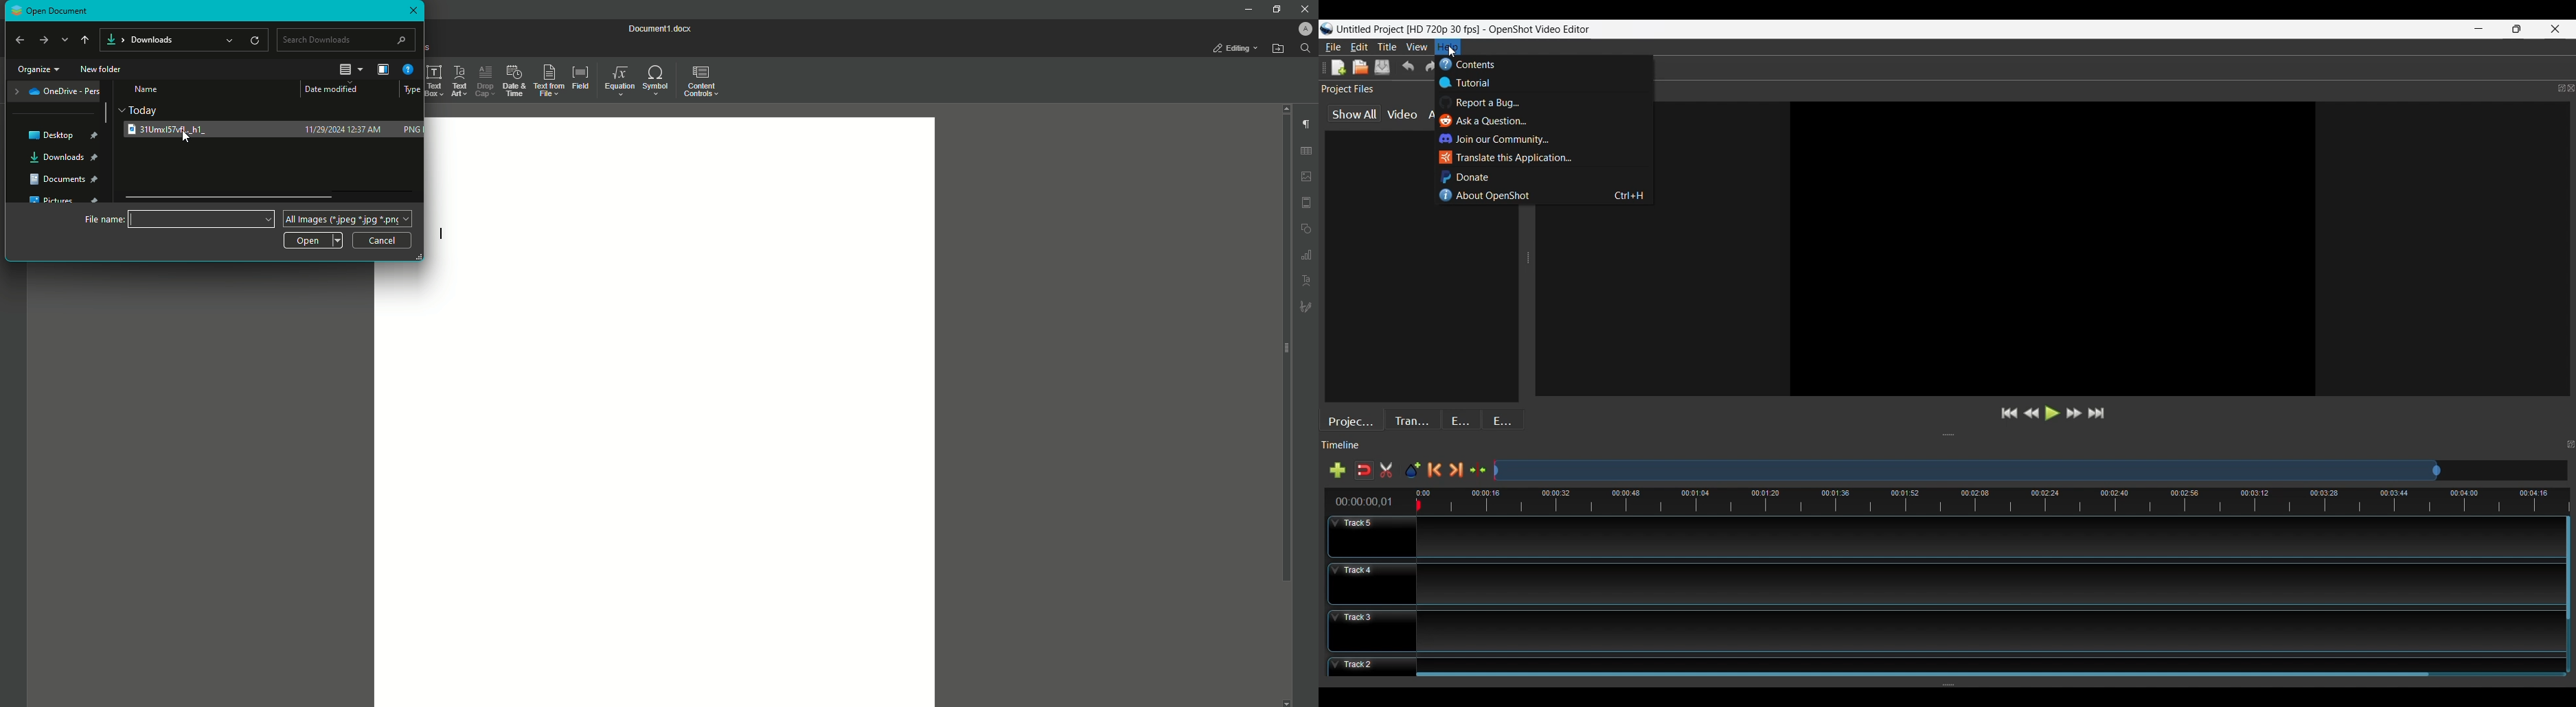 This screenshot has height=728, width=2576. I want to click on Project Files tab, so click(1370, 267).